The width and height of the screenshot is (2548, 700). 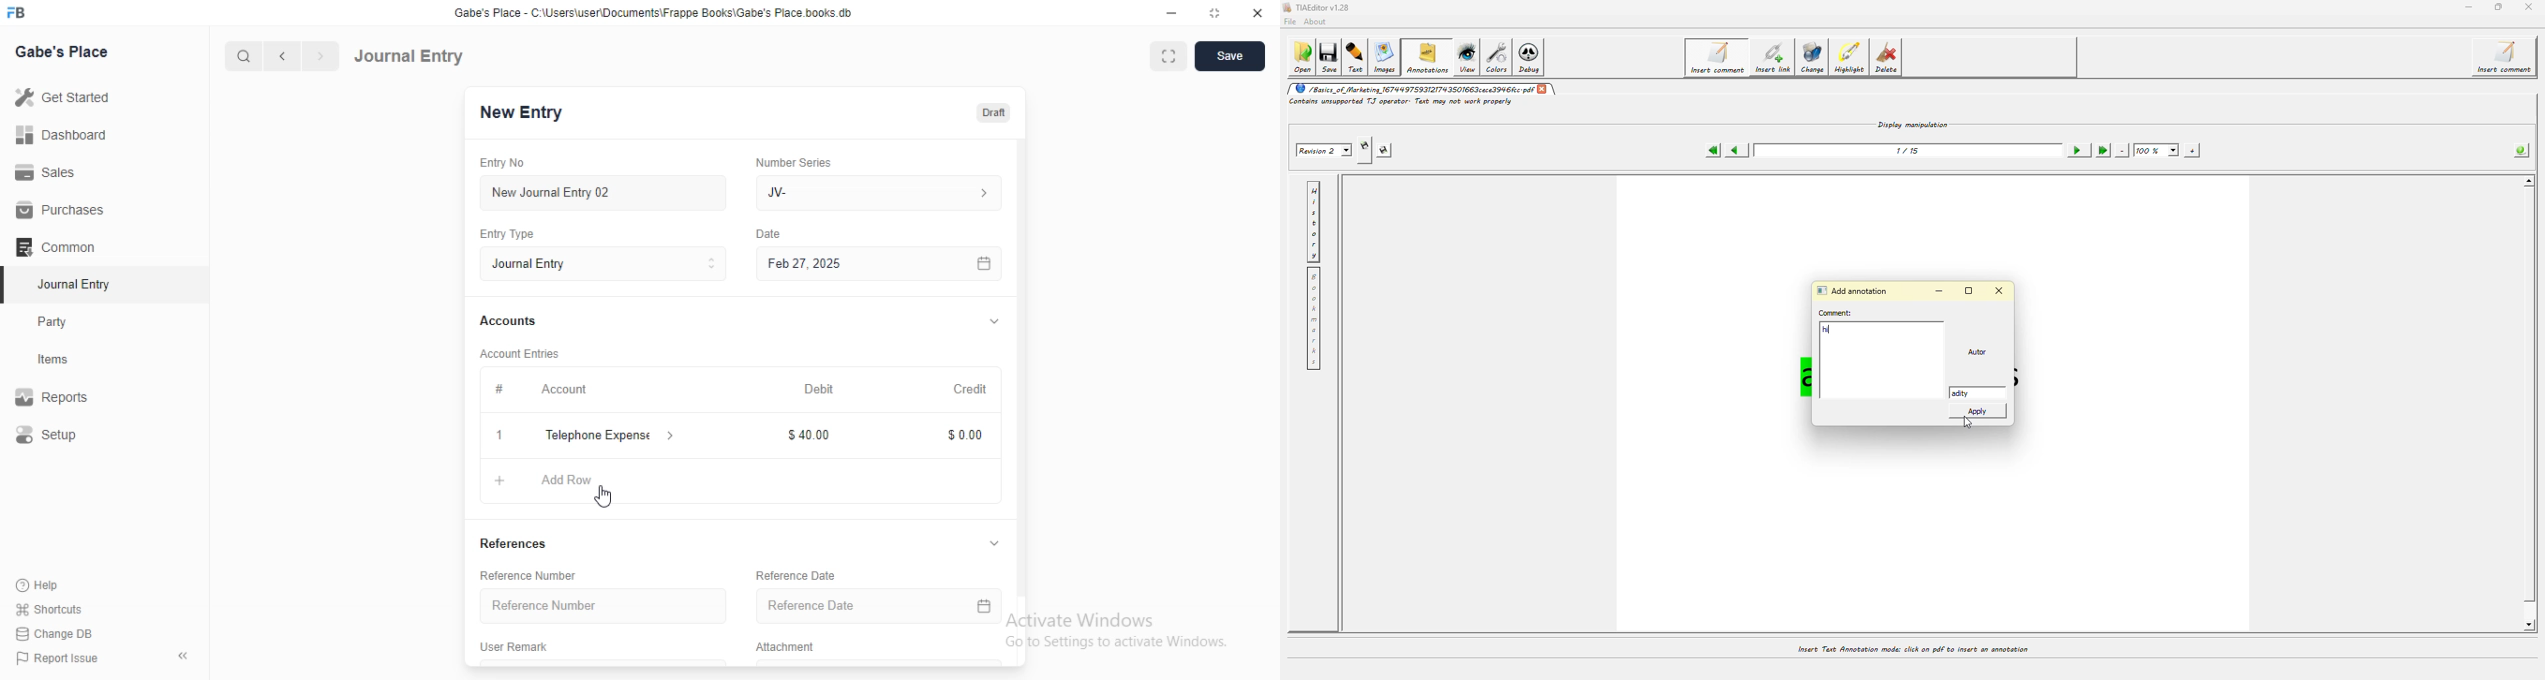 What do you see at coordinates (54, 322) in the screenshot?
I see `Party` at bounding box center [54, 322].